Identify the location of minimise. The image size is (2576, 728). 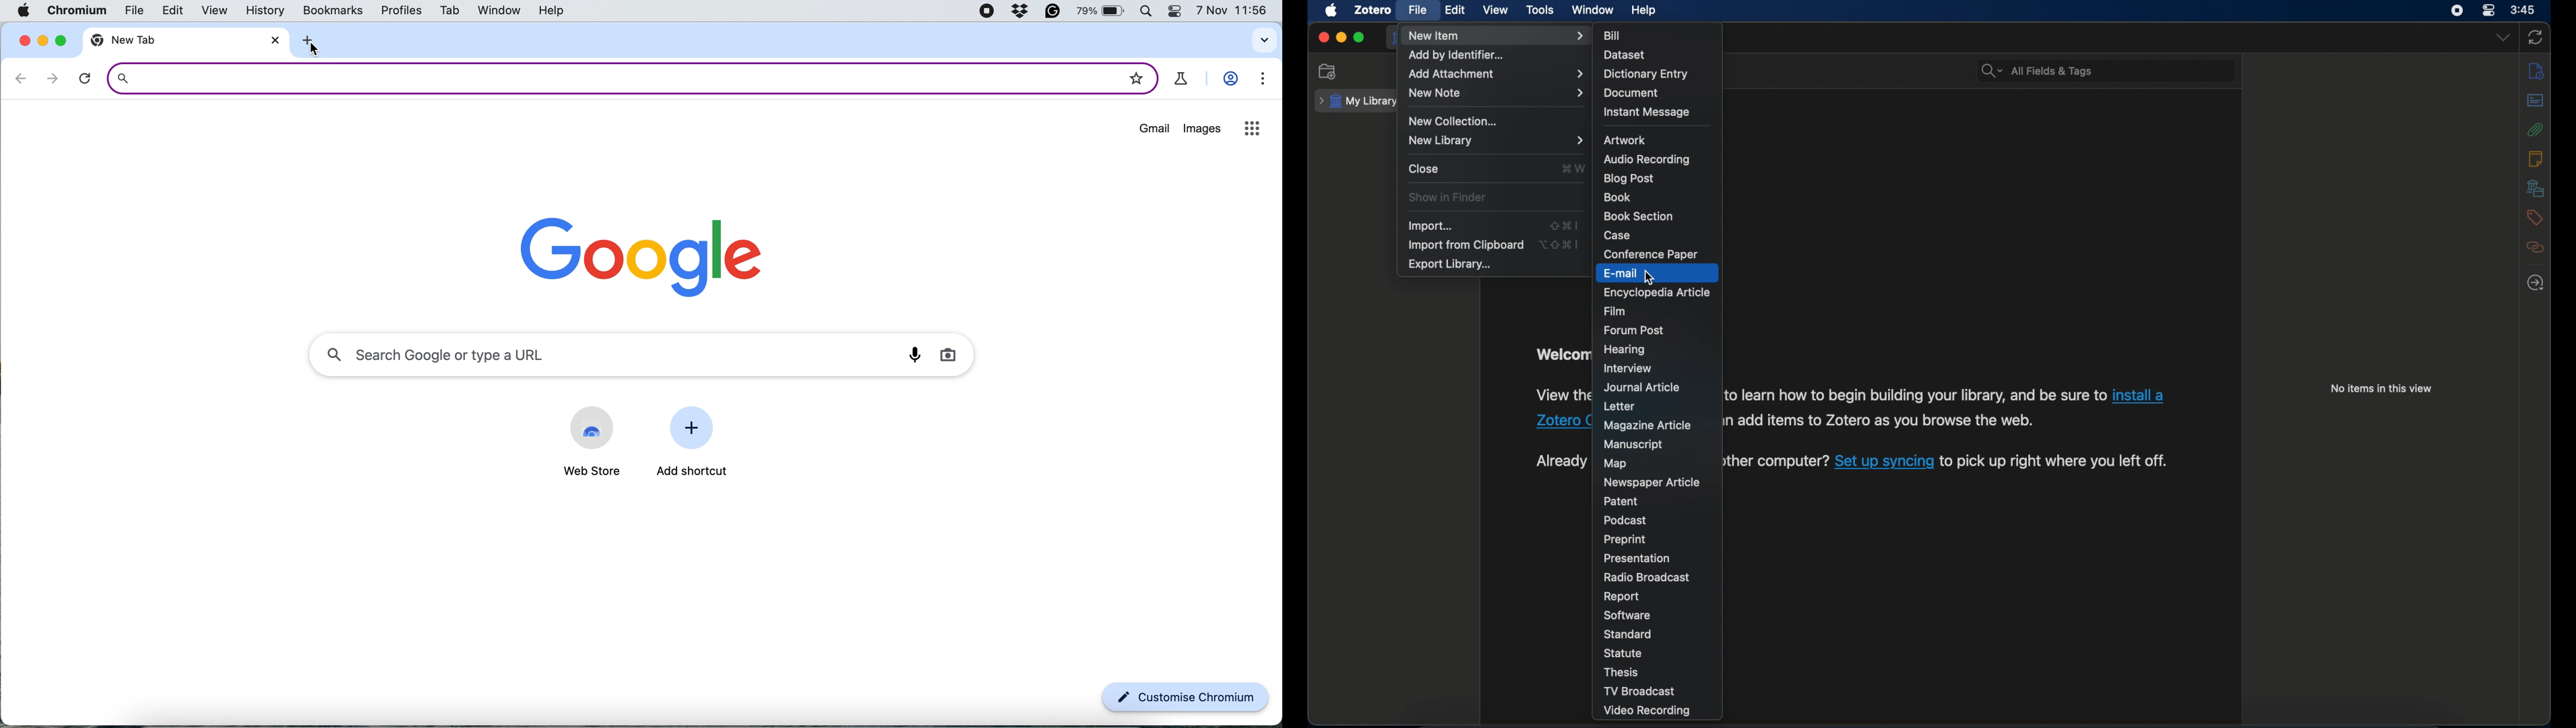
(44, 41).